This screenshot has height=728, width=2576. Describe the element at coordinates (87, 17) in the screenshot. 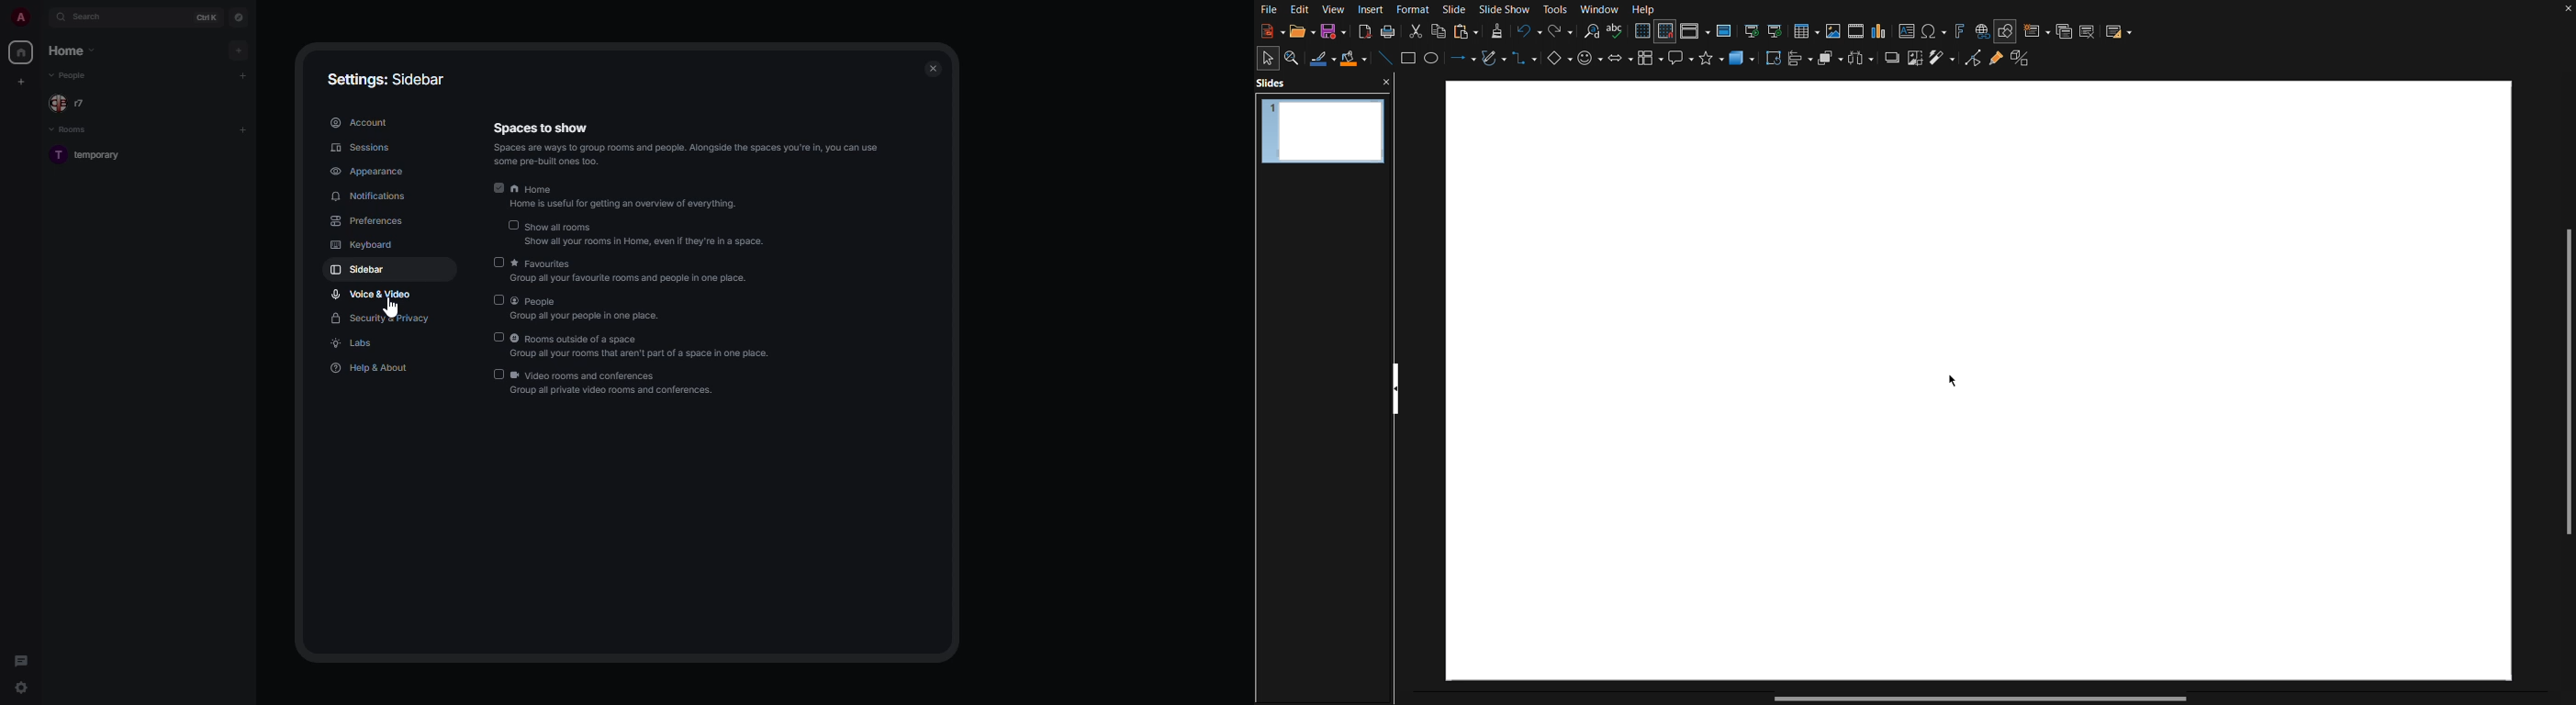

I see `search` at that location.